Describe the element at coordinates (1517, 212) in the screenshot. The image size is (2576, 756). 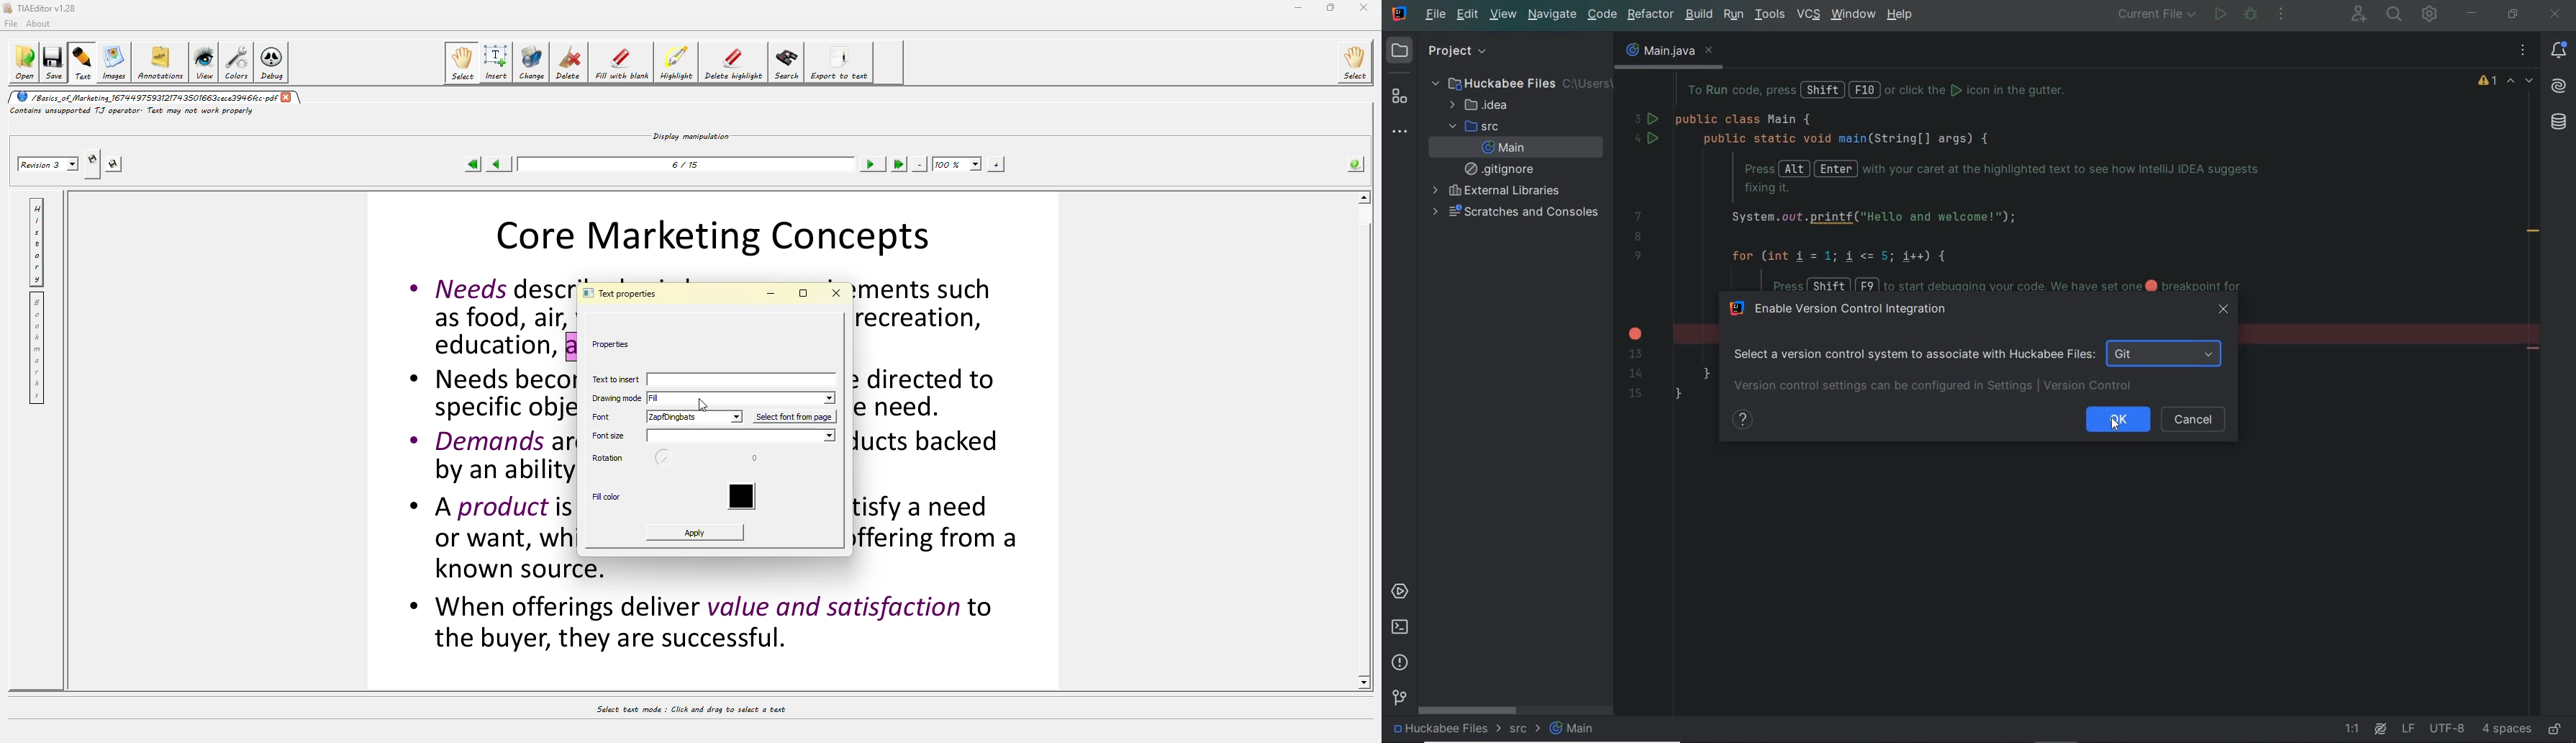
I see `scratches and consoles` at that location.